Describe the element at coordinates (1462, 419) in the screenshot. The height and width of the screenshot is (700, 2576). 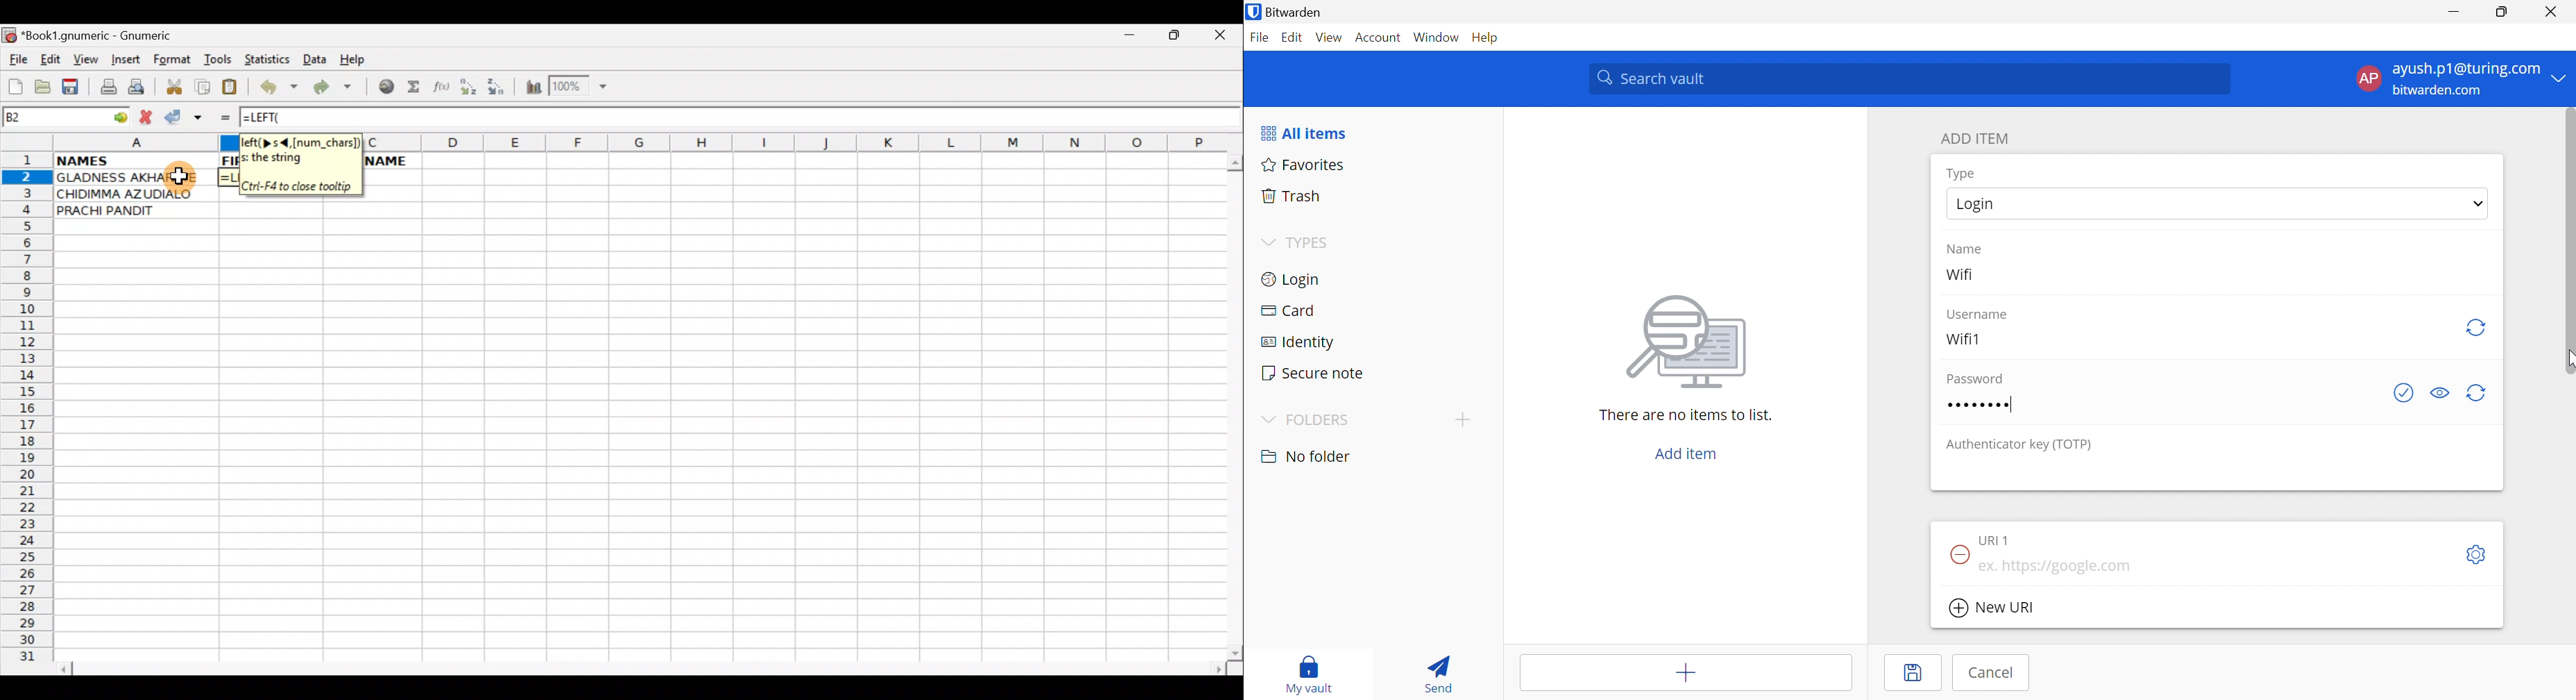
I see `Drop Down` at that location.